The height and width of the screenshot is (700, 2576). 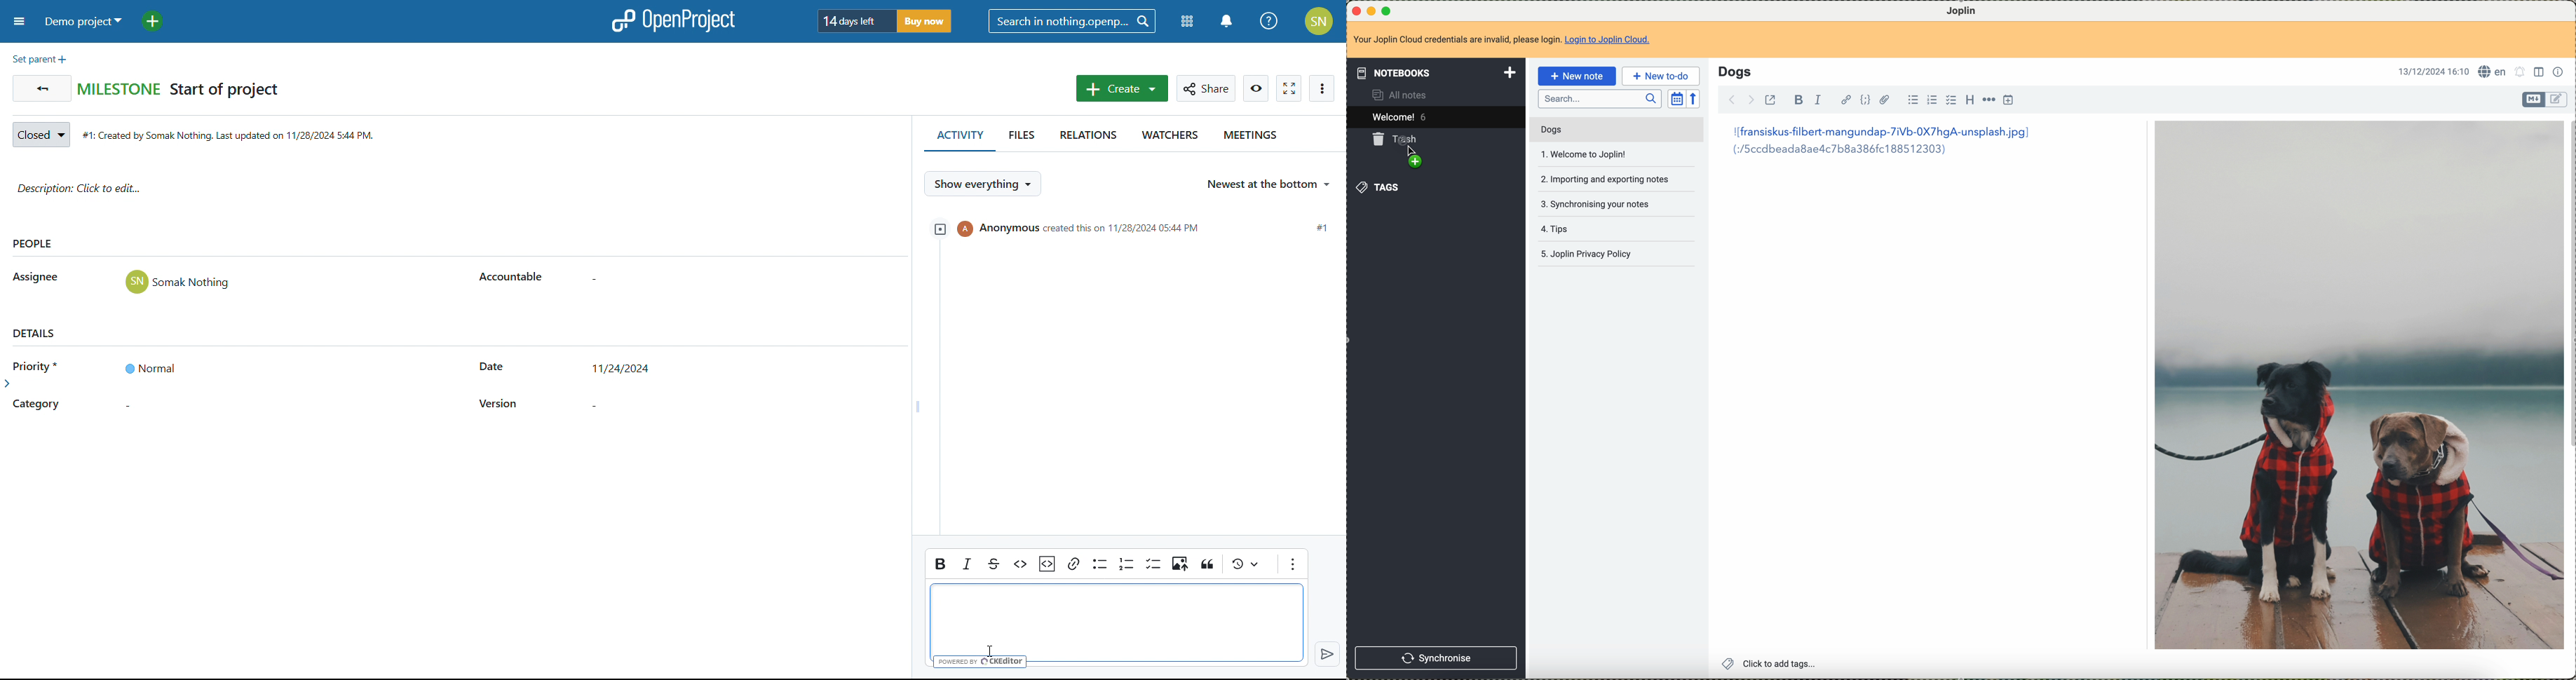 I want to click on strikethrough, so click(x=992, y=564).